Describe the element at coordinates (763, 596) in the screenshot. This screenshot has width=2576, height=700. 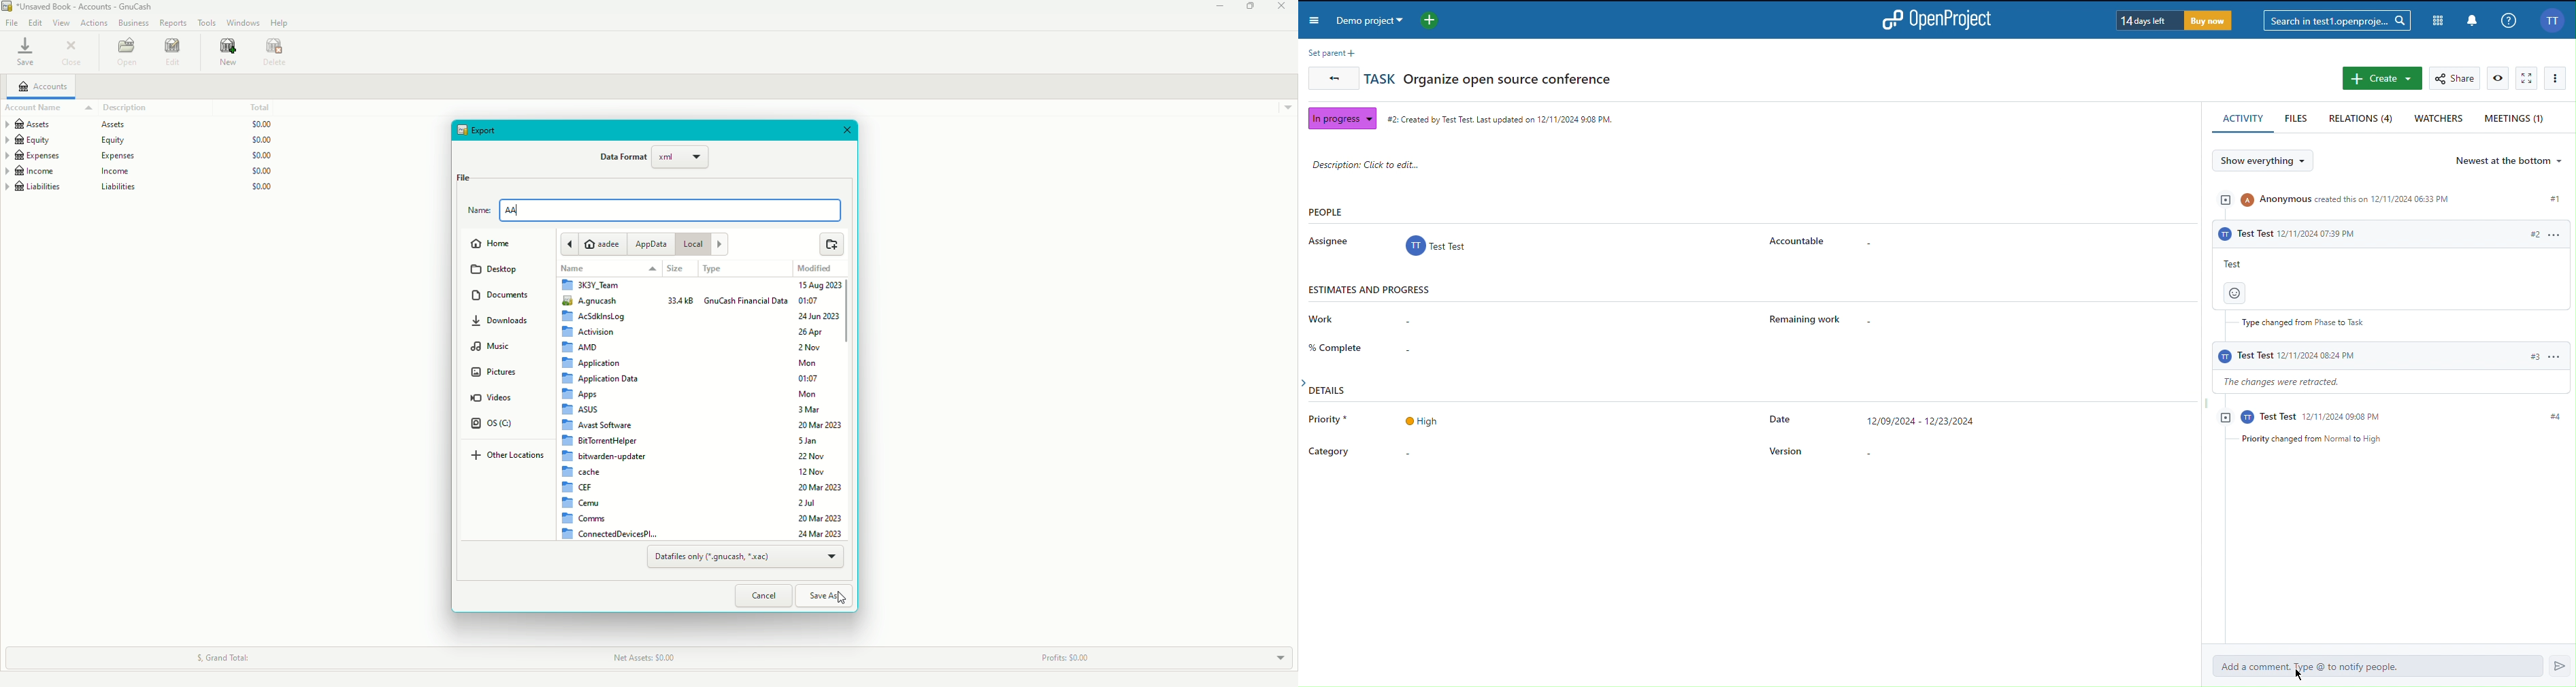
I see `Cancel` at that location.